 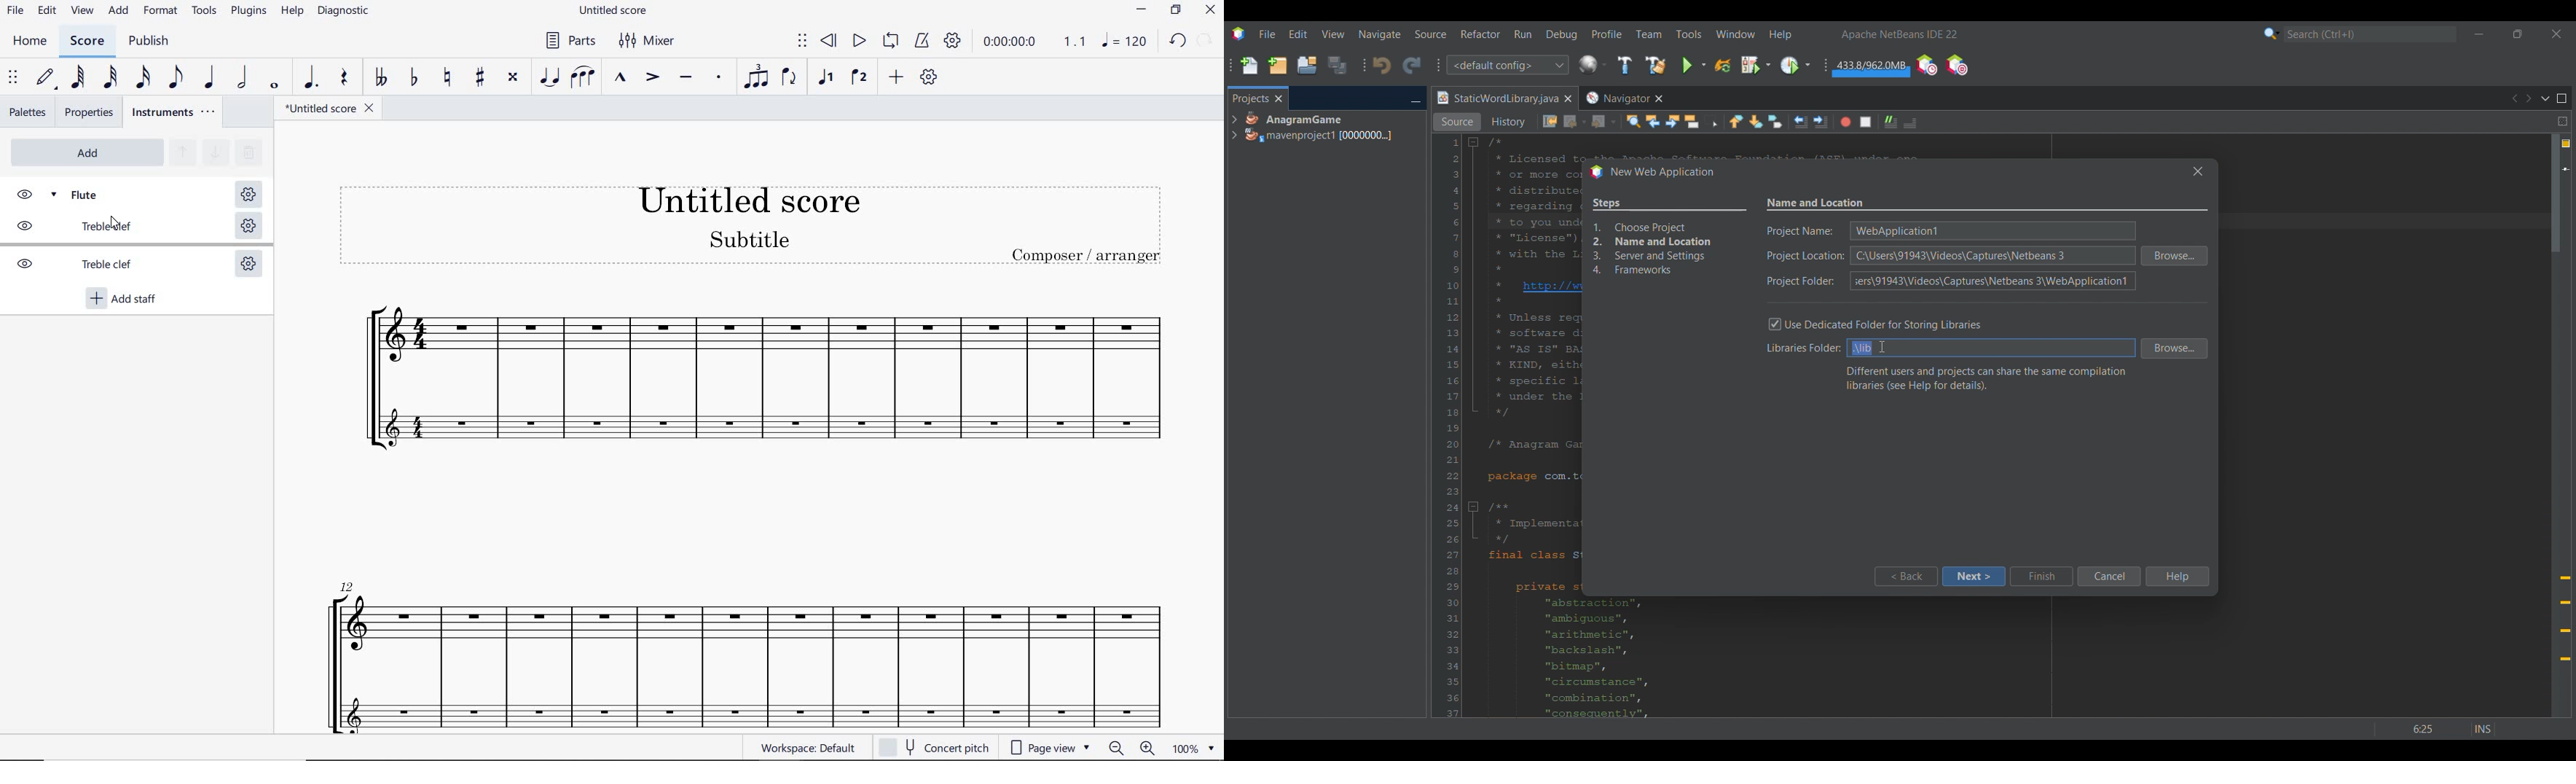 What do you see at coordinates (248, 266) in the screenshot?
I see `STAFF SETTING` at bounding box center [248, 266].